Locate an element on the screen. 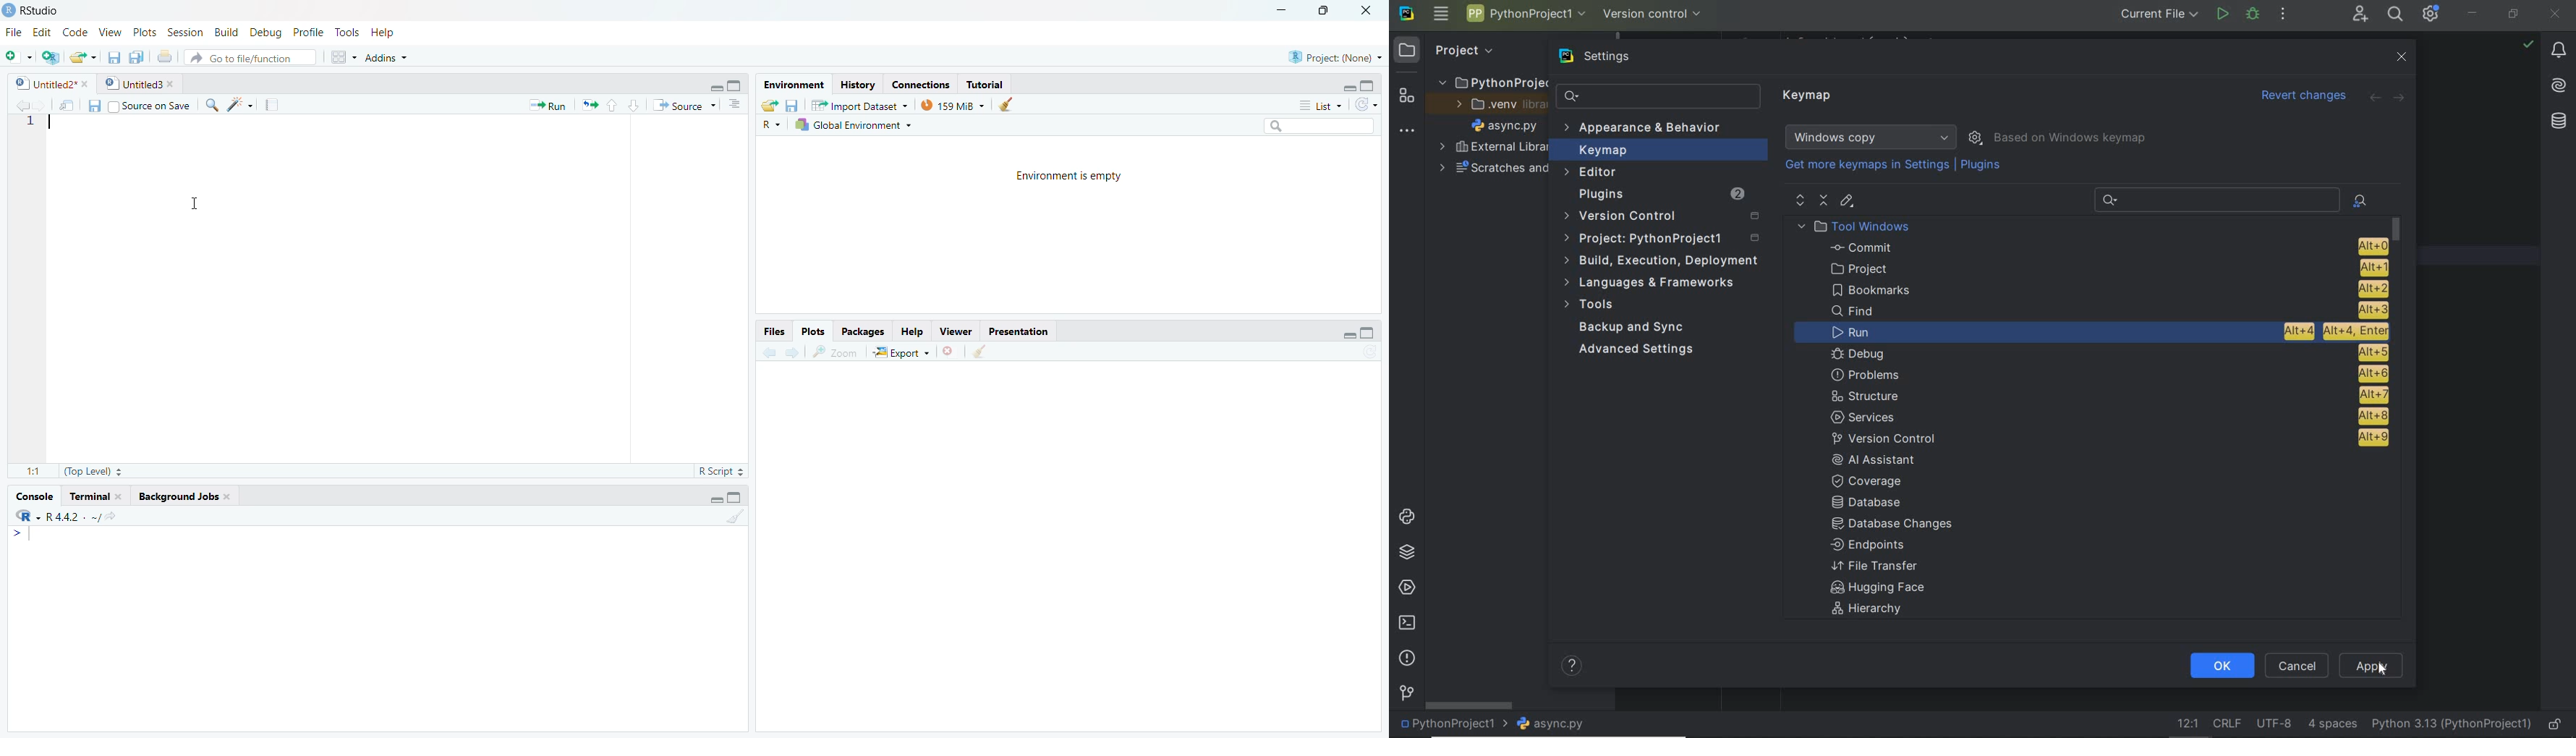 This screenshot has width=2576, height=756. Global Environment is located at coordinates (853, 124).